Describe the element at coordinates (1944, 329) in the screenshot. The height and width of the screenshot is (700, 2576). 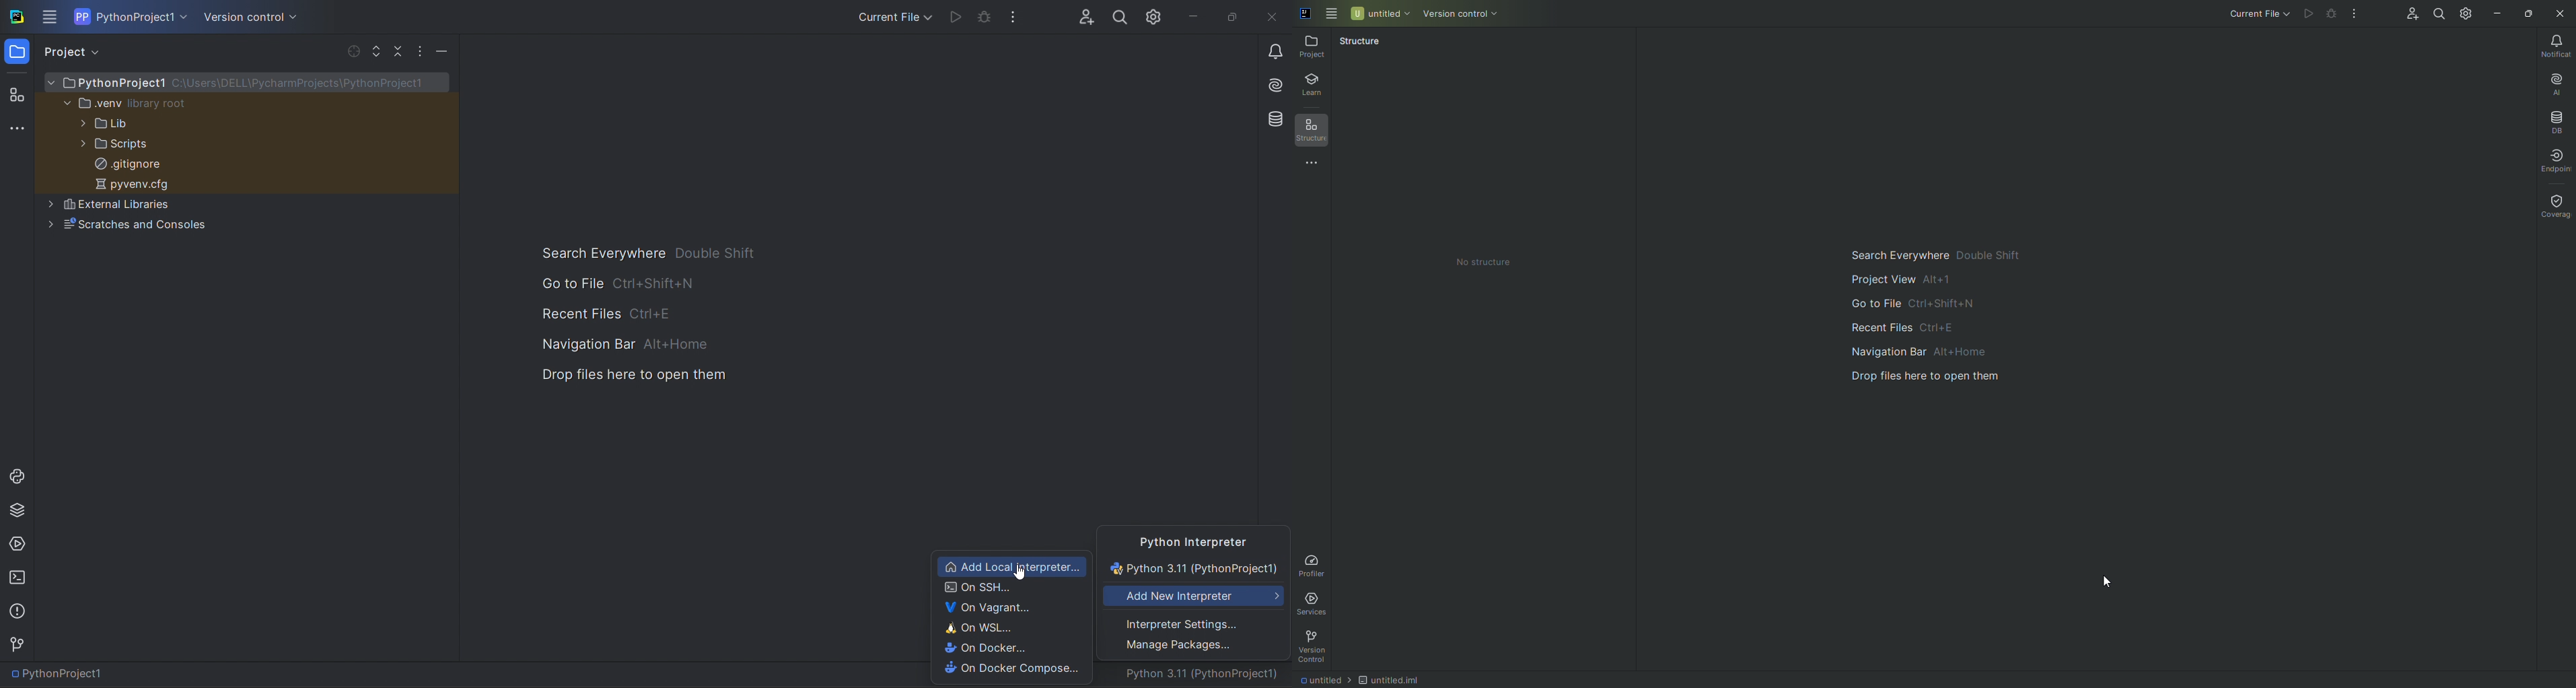
I see `Recent files` at that location.